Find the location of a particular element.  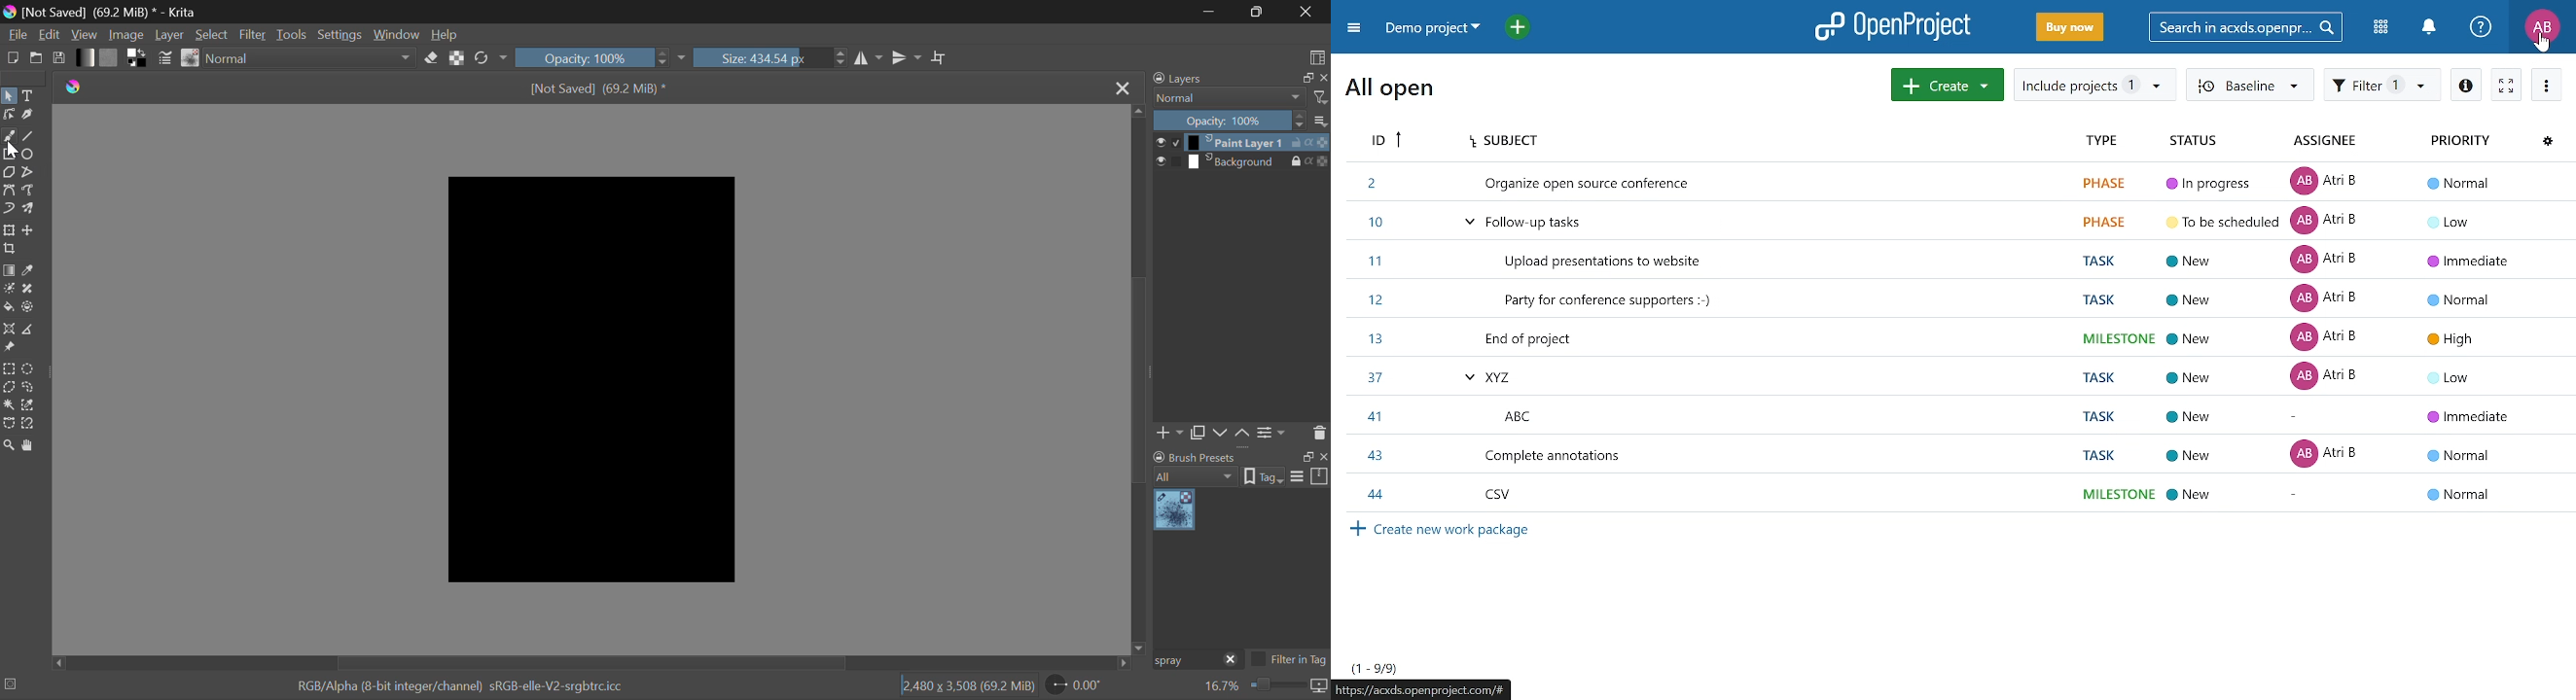

Rectangular Selection is located at coordinates (9, 369).